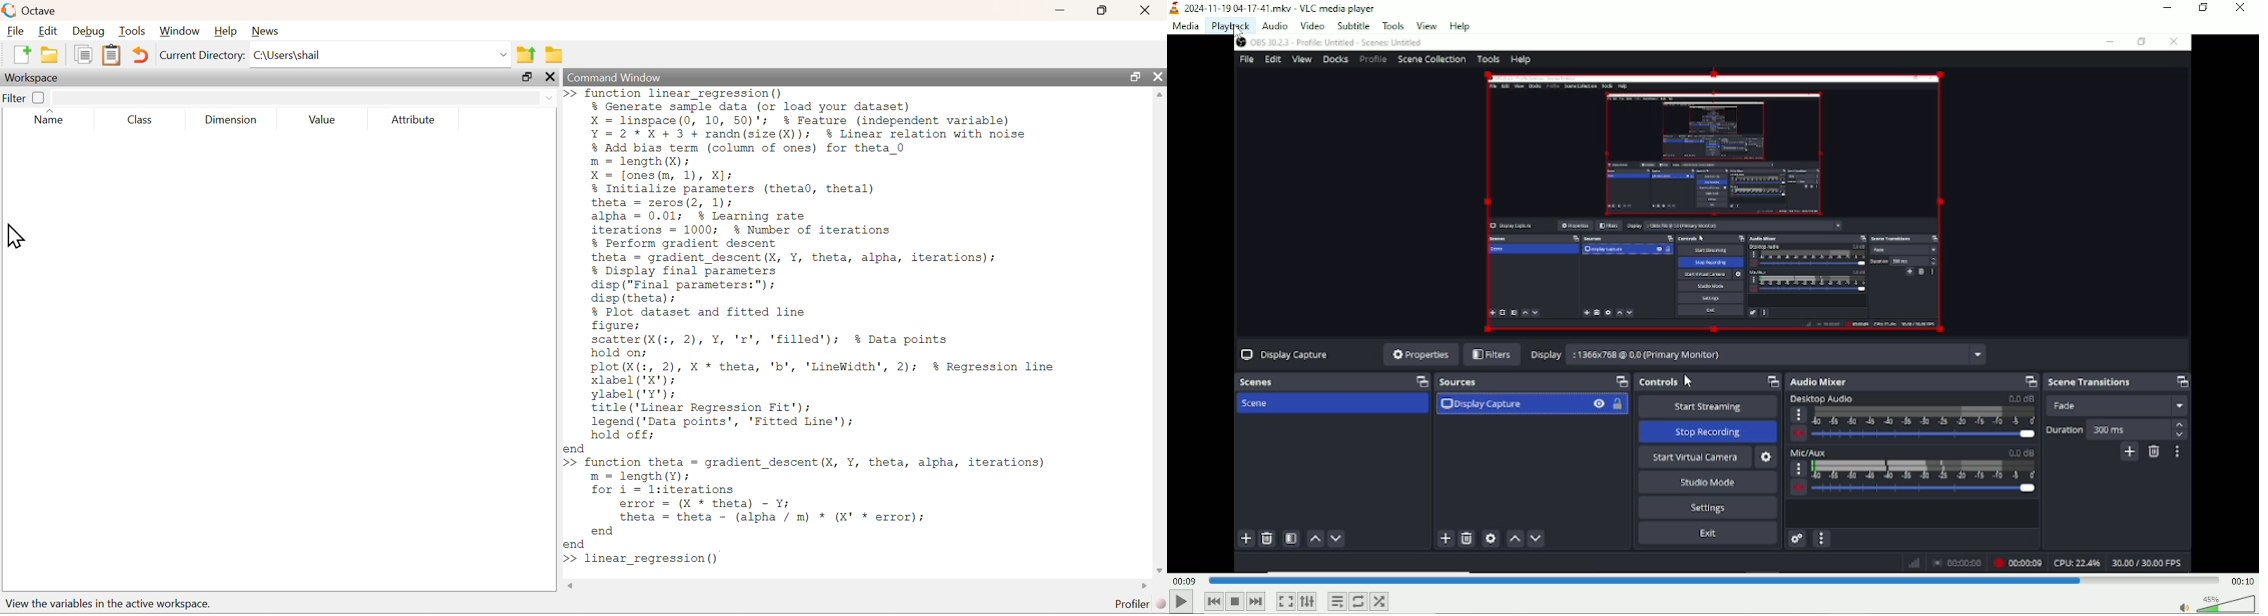 This screenshot has height=616, width=2268. What do you see at coordinates (1274, 8) in the screenshot?
I see `2024-11-19 04-17-41.mkv - VLC media player` at bounding box center [1274, 8].